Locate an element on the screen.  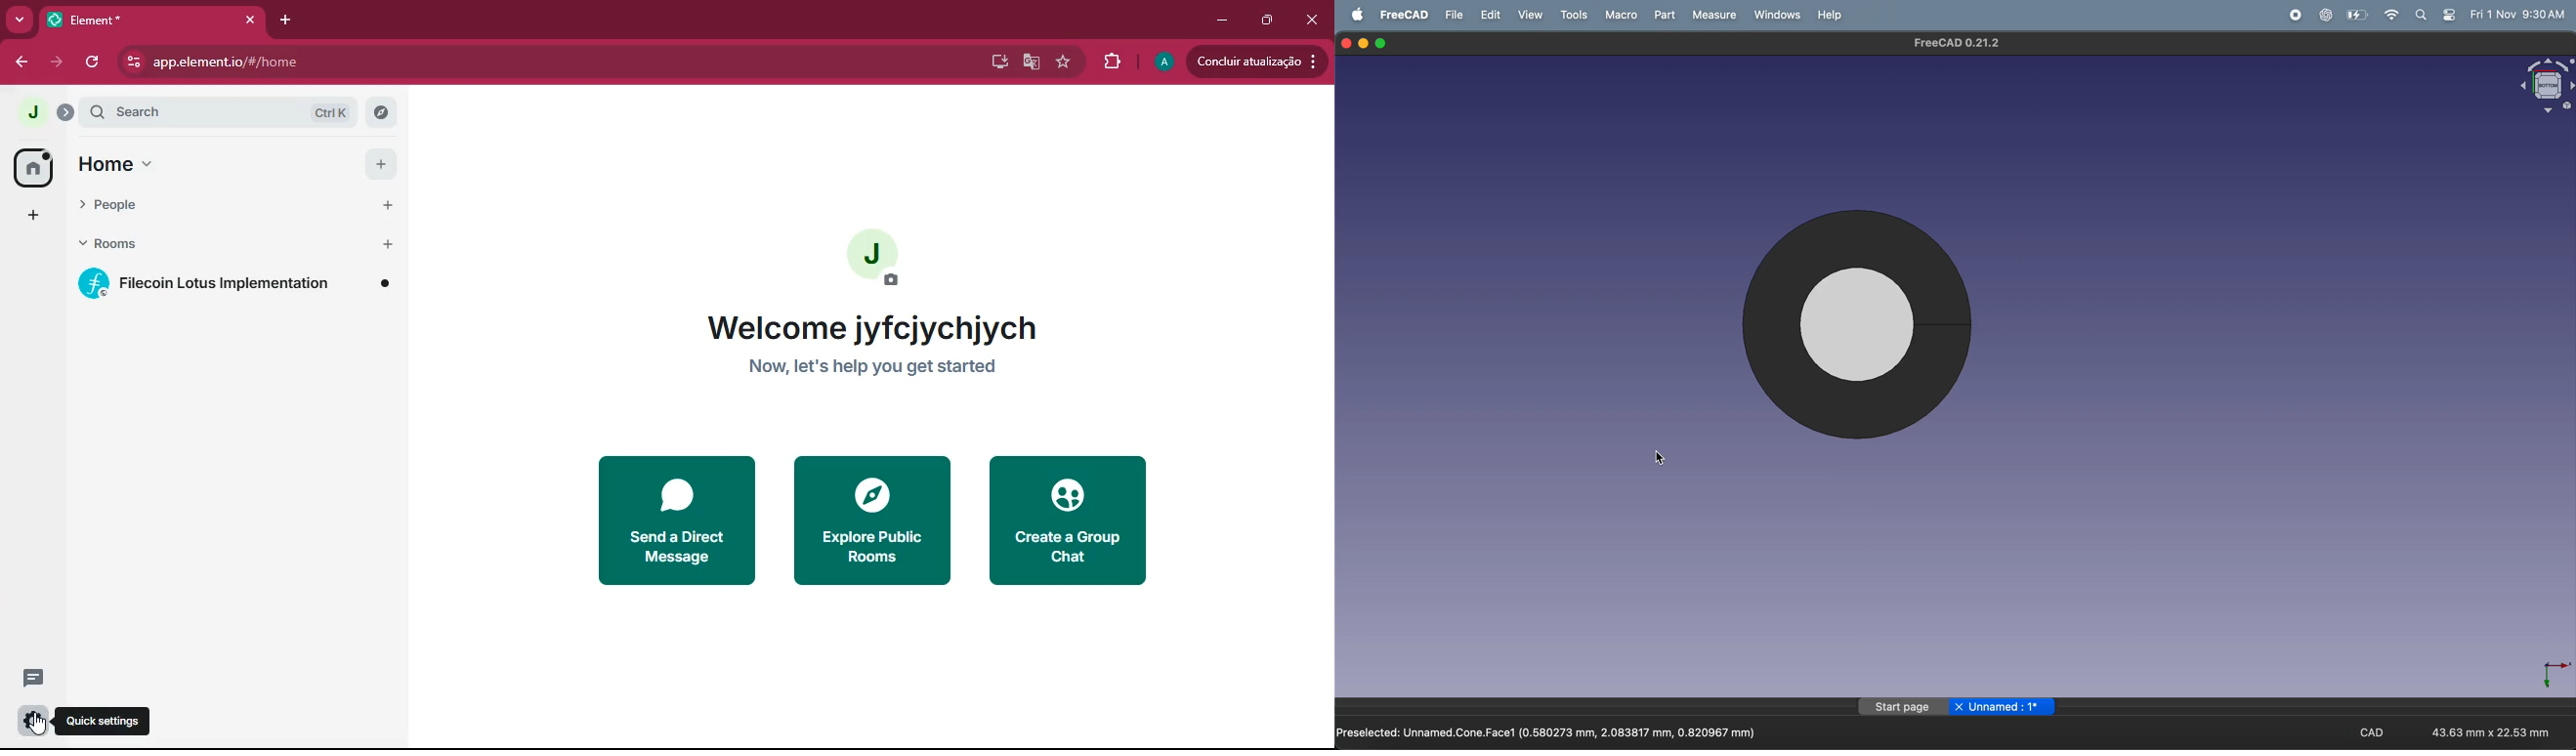
explore rooms is located at coordinates (380, 110).